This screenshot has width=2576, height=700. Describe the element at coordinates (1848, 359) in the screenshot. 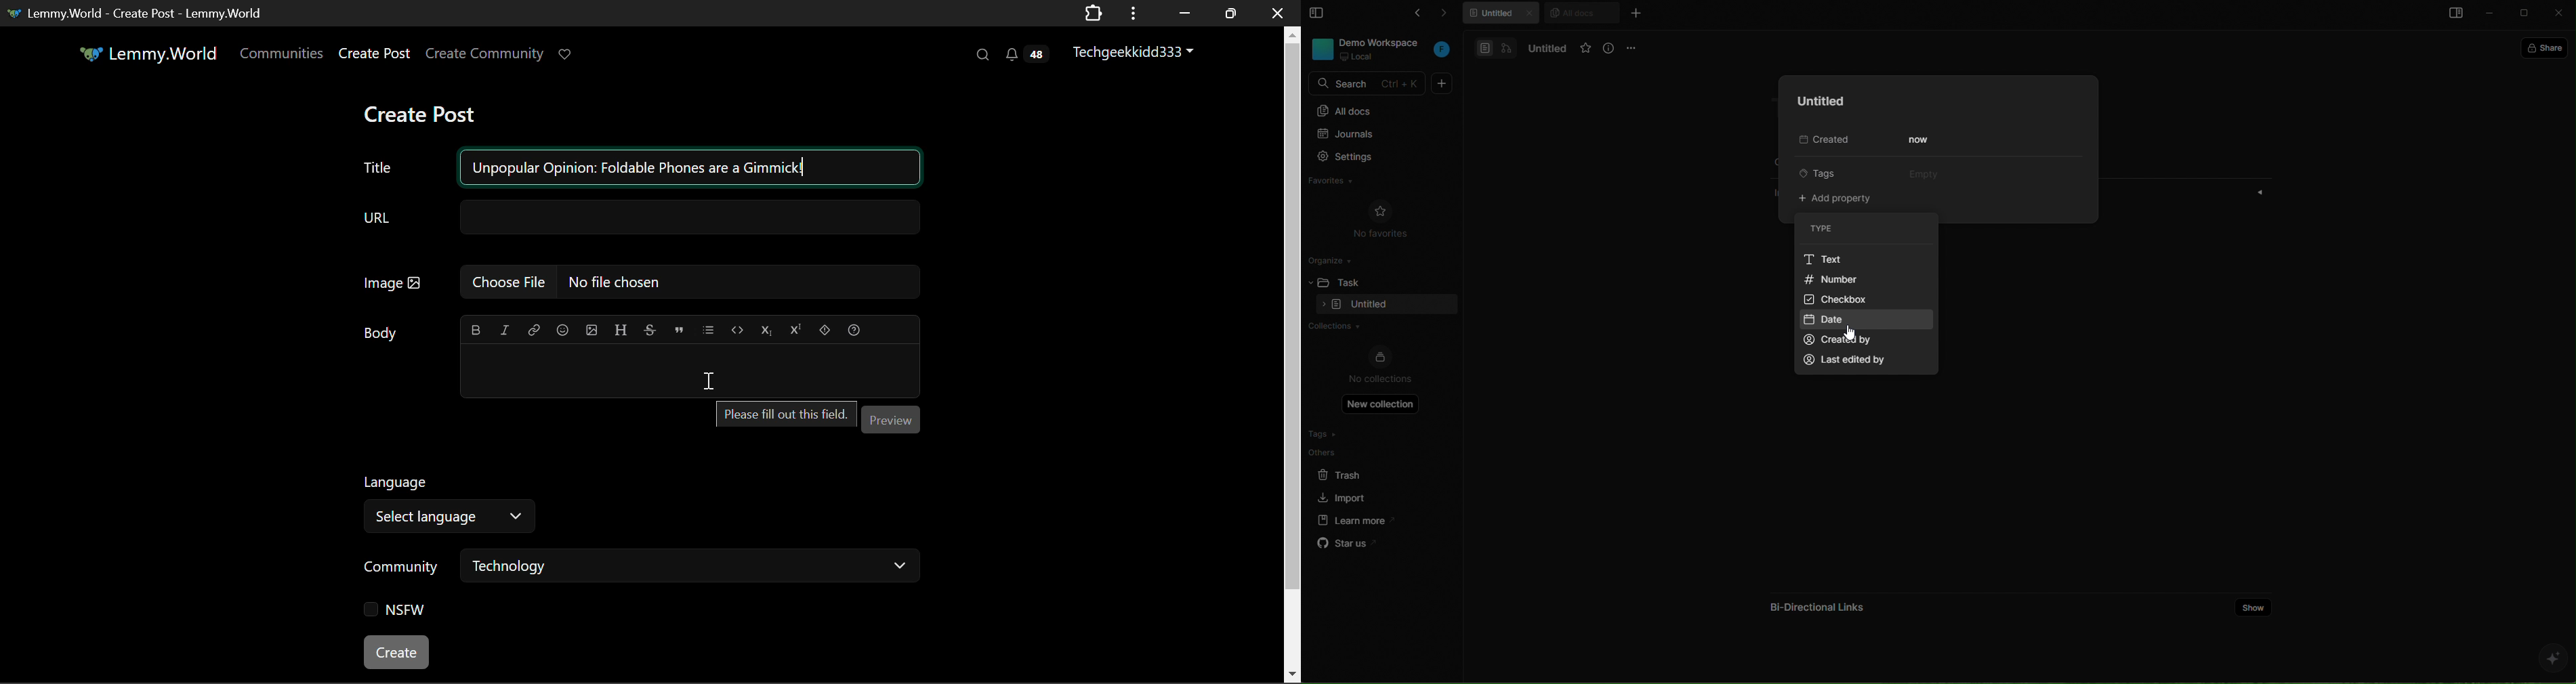

I see `last edited by` at that location.